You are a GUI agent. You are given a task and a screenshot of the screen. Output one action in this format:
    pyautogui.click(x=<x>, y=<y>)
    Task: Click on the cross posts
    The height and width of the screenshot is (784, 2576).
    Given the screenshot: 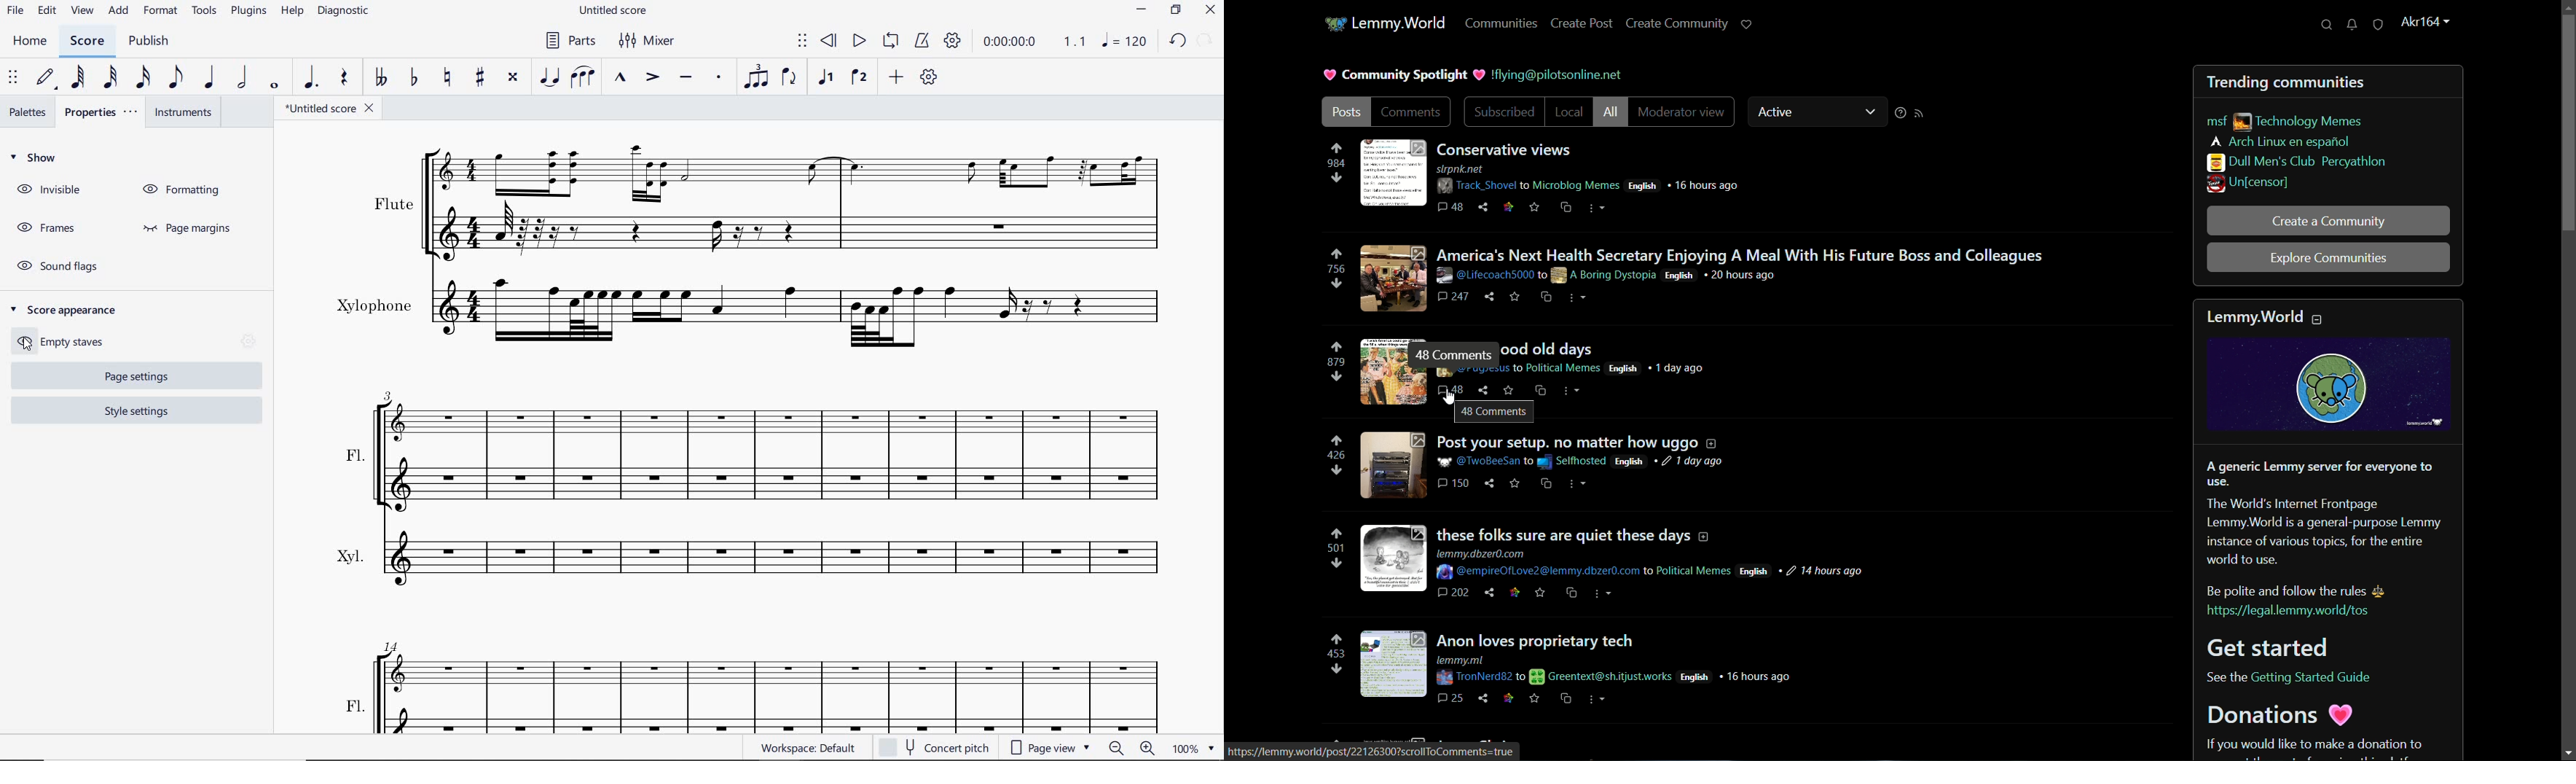 What is the action you would take?
    pyautogui.click(x=1539, y=391)
    